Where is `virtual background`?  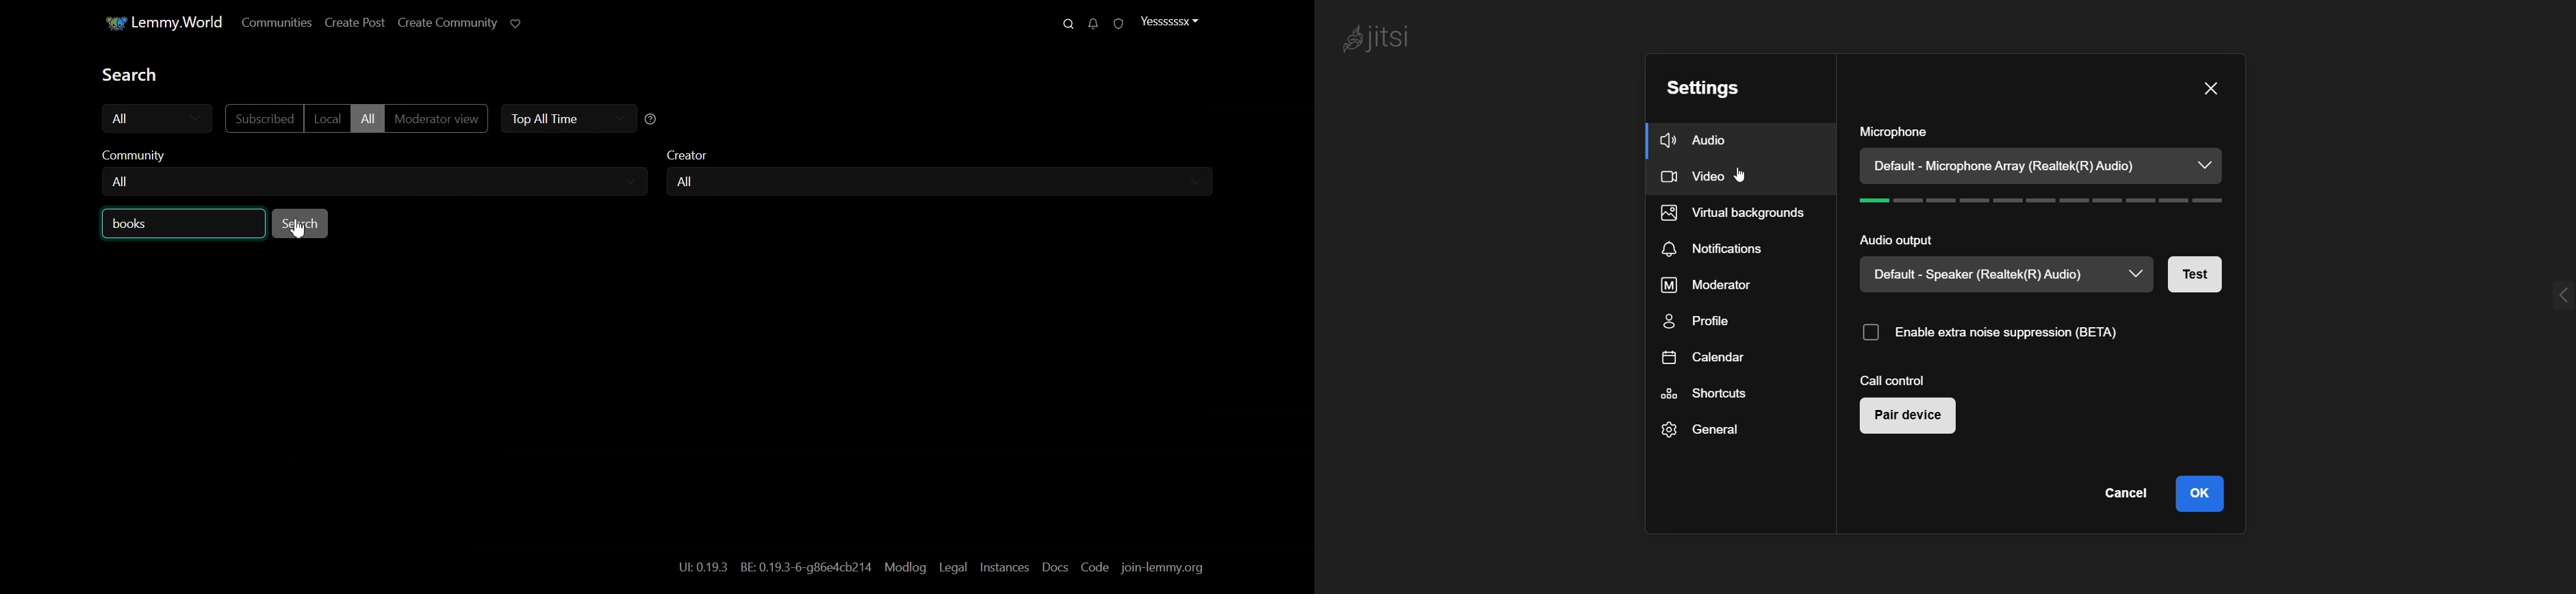
virtual background is located at coordinates (1743, 212).